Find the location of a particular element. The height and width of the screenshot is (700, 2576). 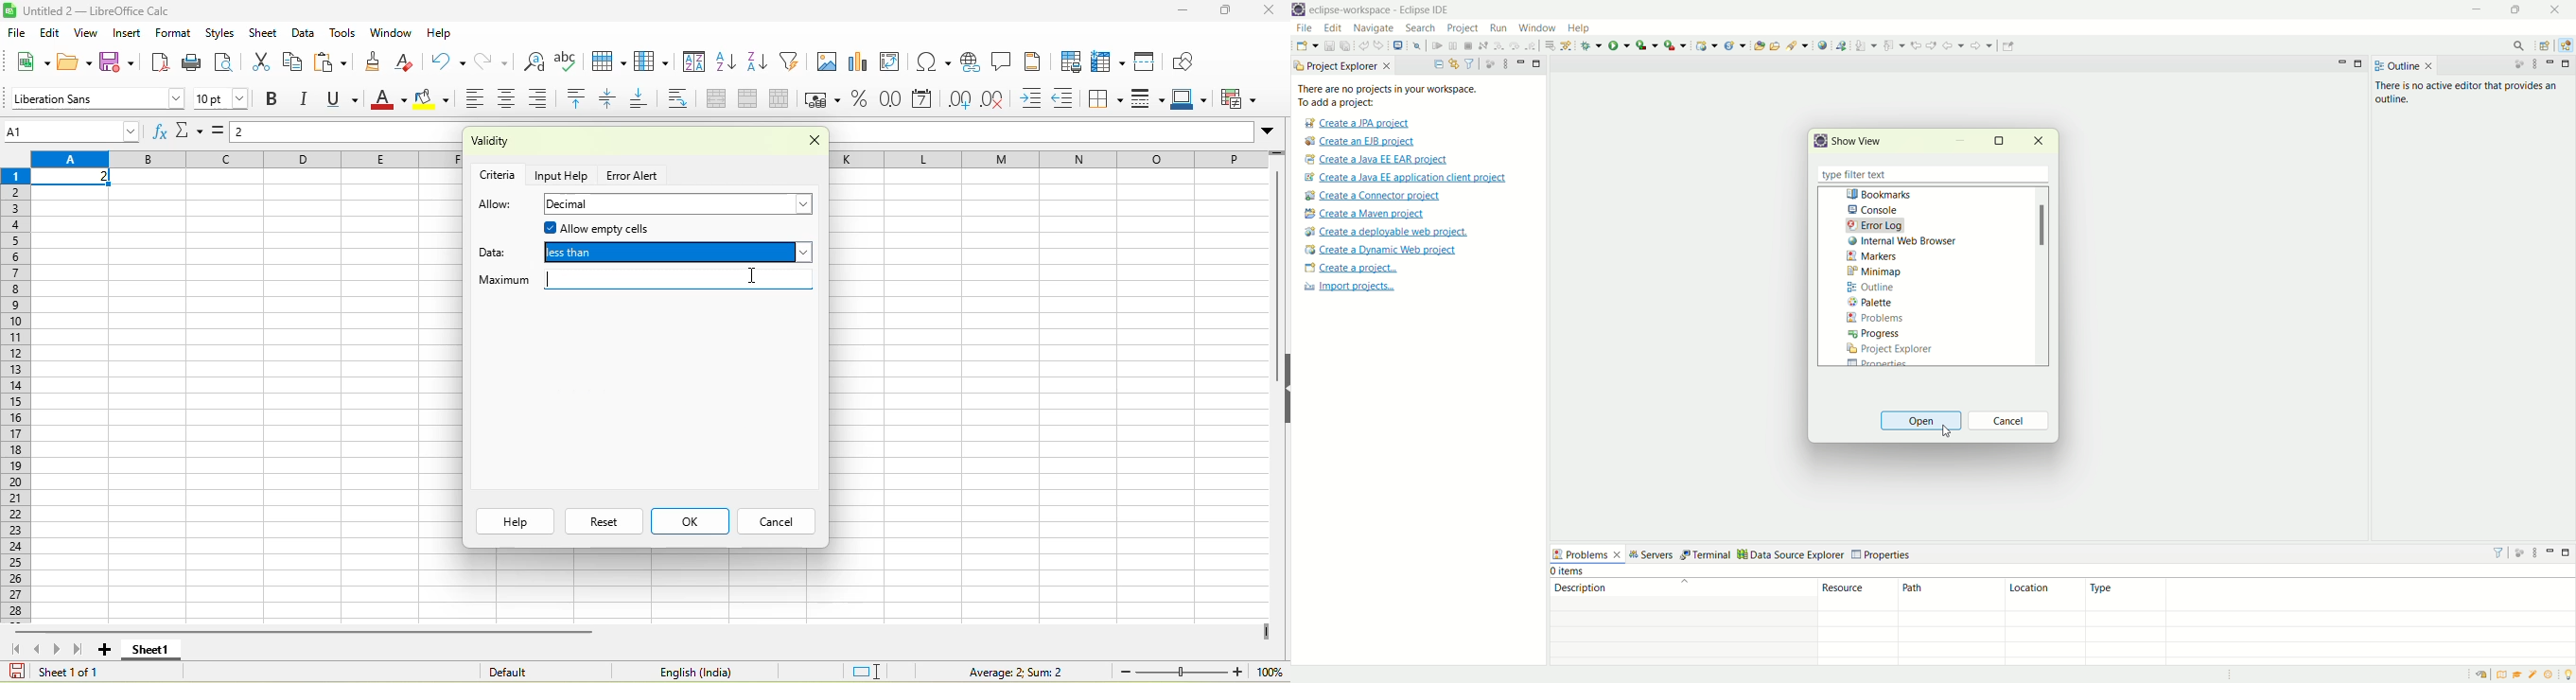

sheet 1 is located at coordinates (149, 650).